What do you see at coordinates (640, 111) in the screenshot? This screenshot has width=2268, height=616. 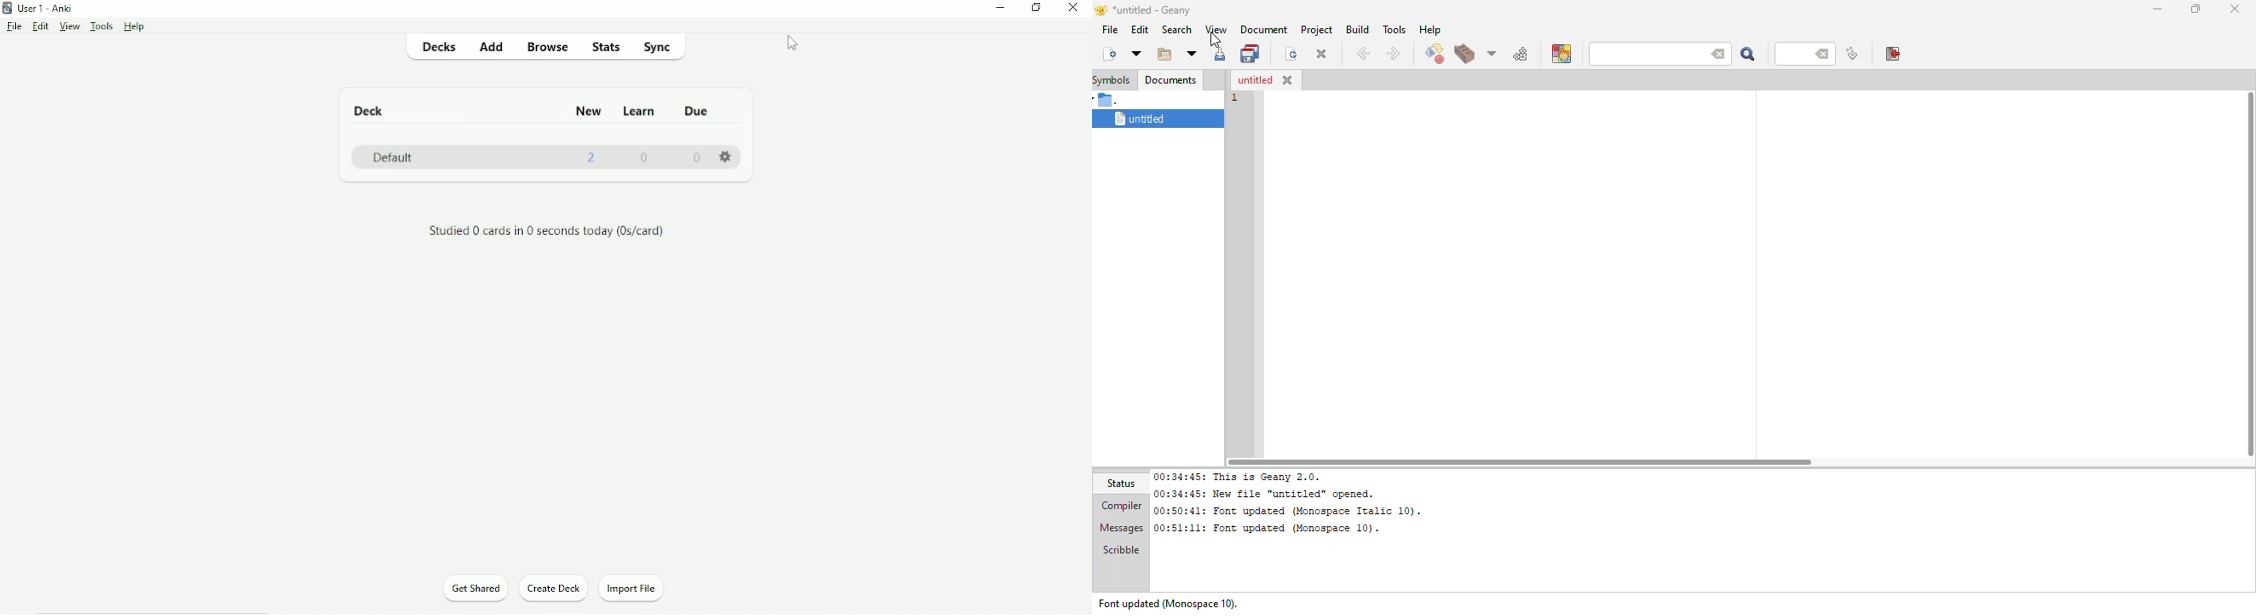 I see `Learn` at bounding box center [640, 111].